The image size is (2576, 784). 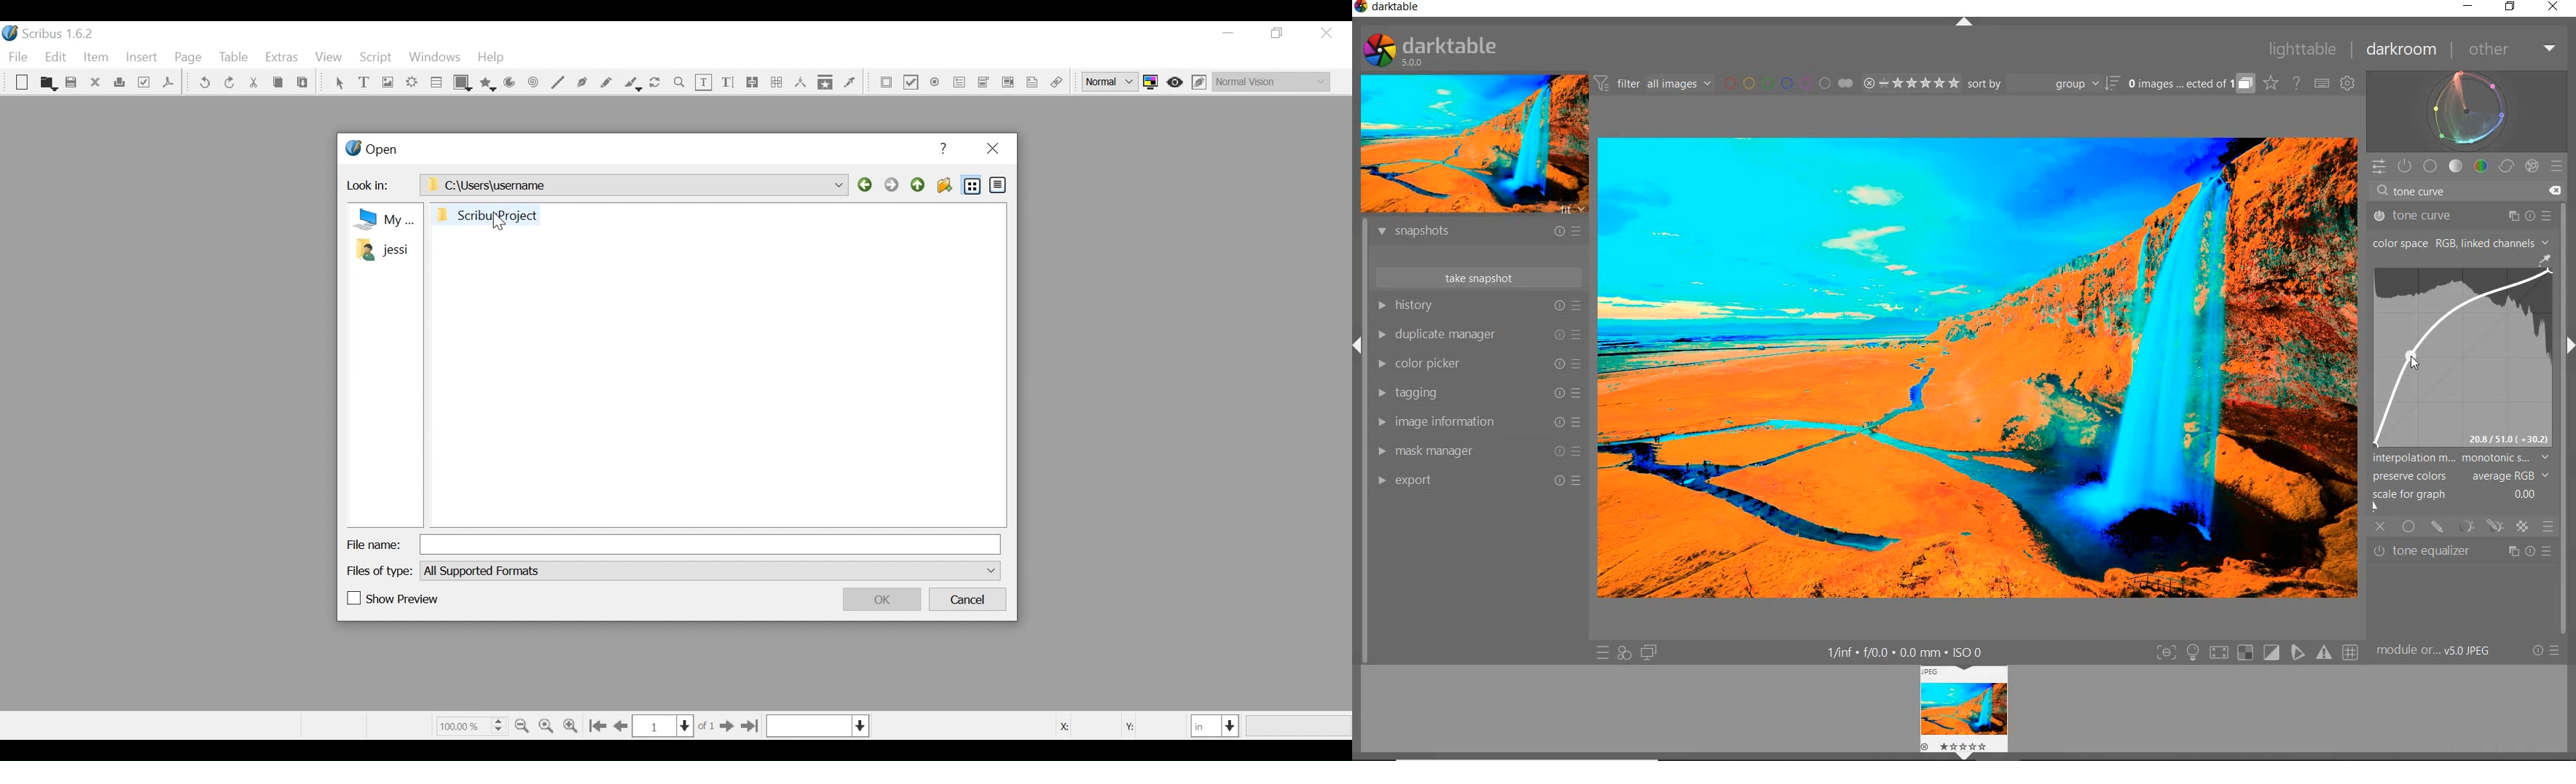 I want to click on Zoom in, so click(x=573, y=724).